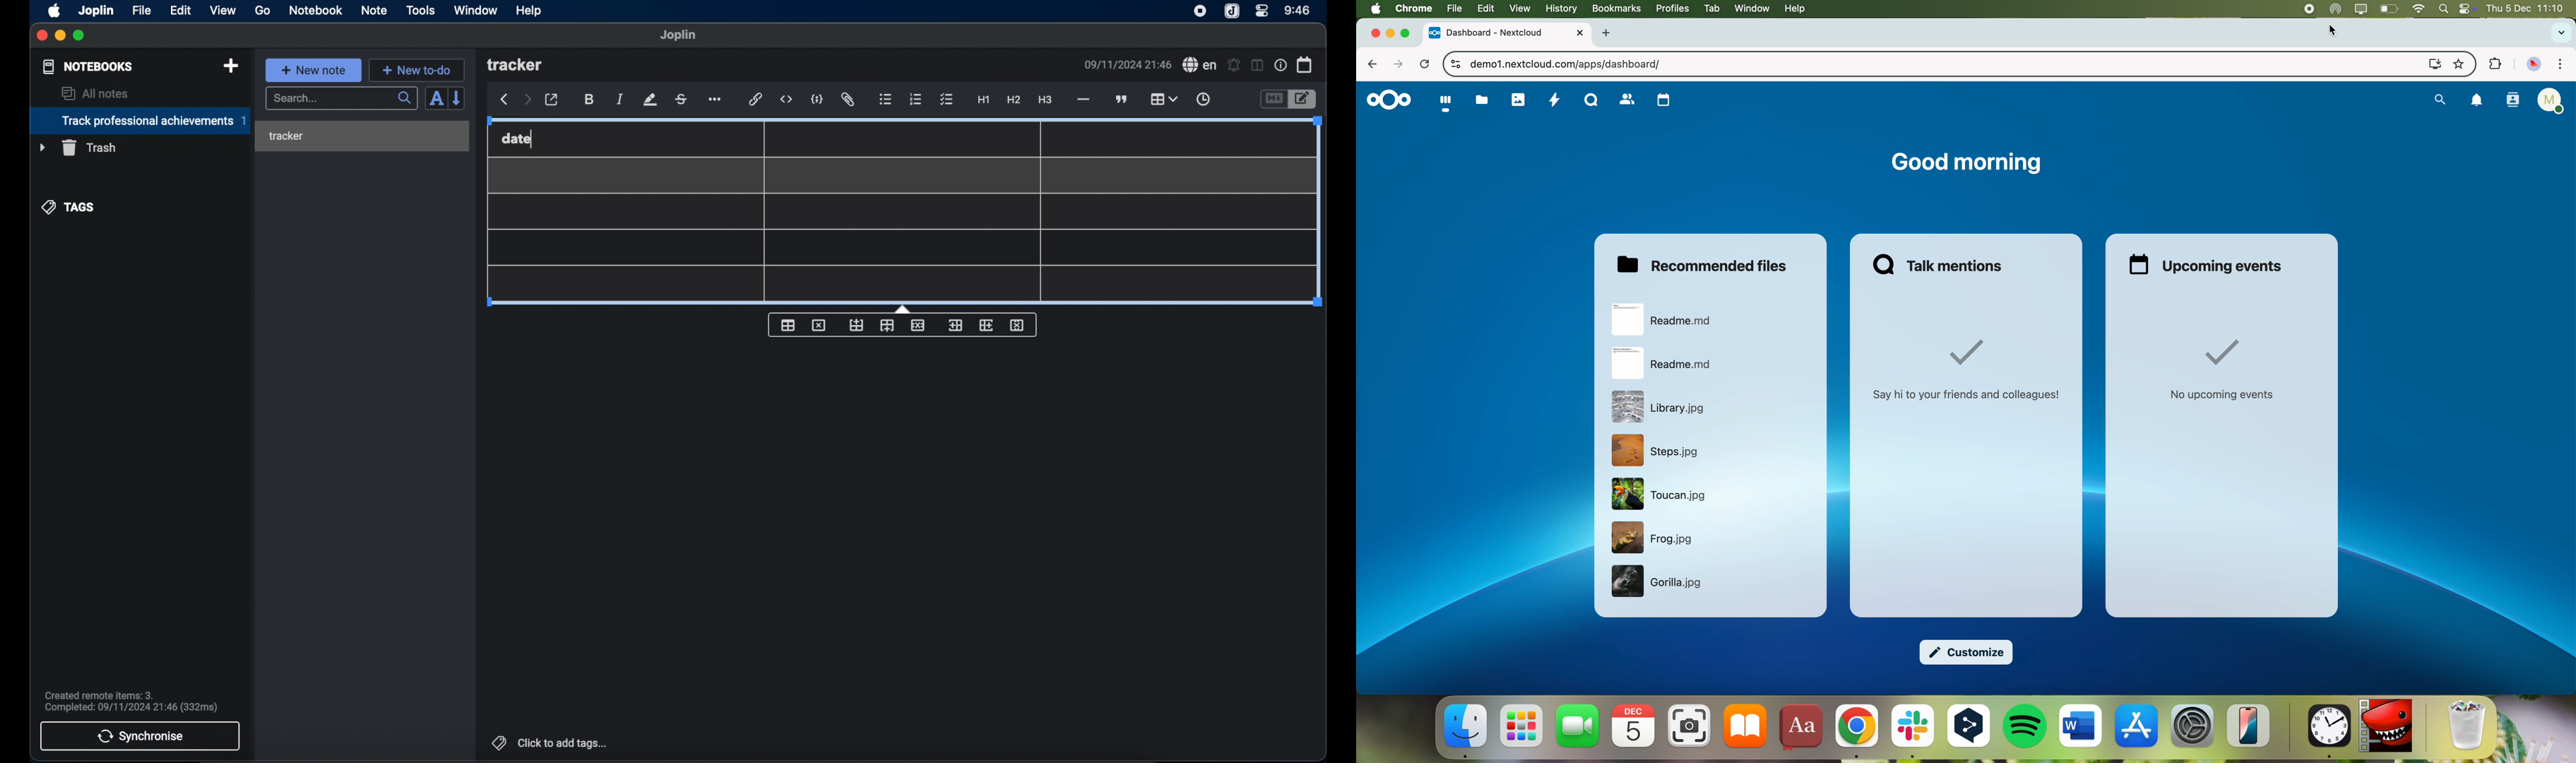 The width and height of the screenshot is (2576, 784). Describe the element at coordinates (1966, 164) in the screenshot. I see `good morning` at that location.